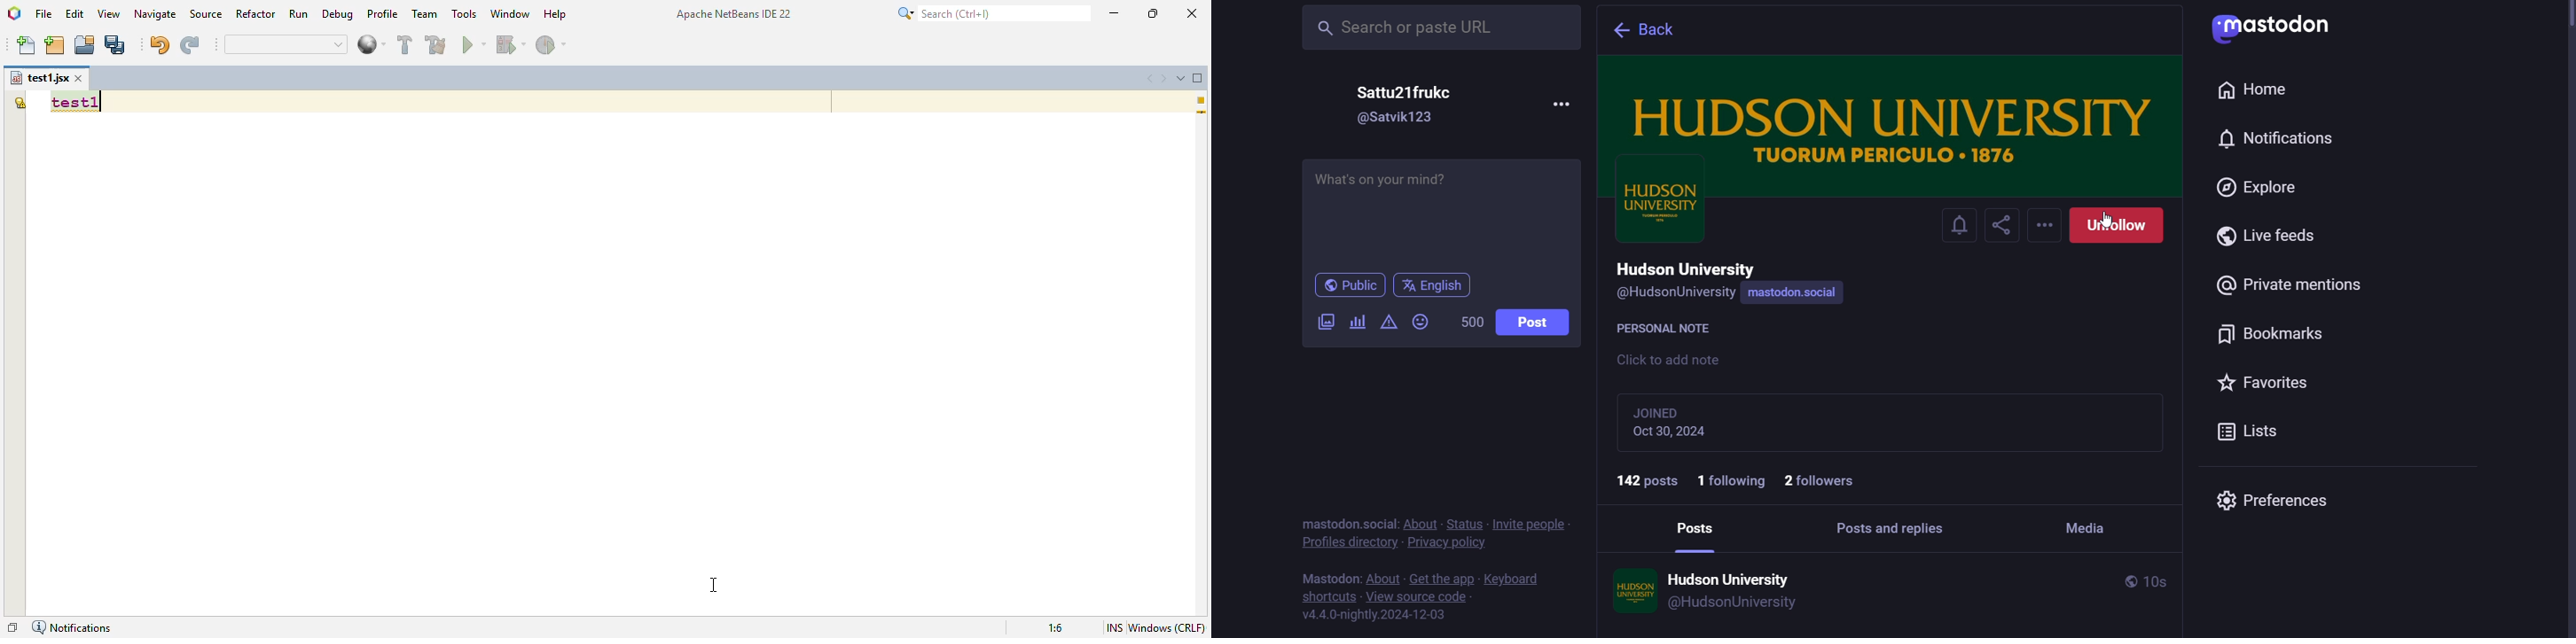 This screenshot has width=2576, height=644. I want to click on minimize, so click(1115, 12).